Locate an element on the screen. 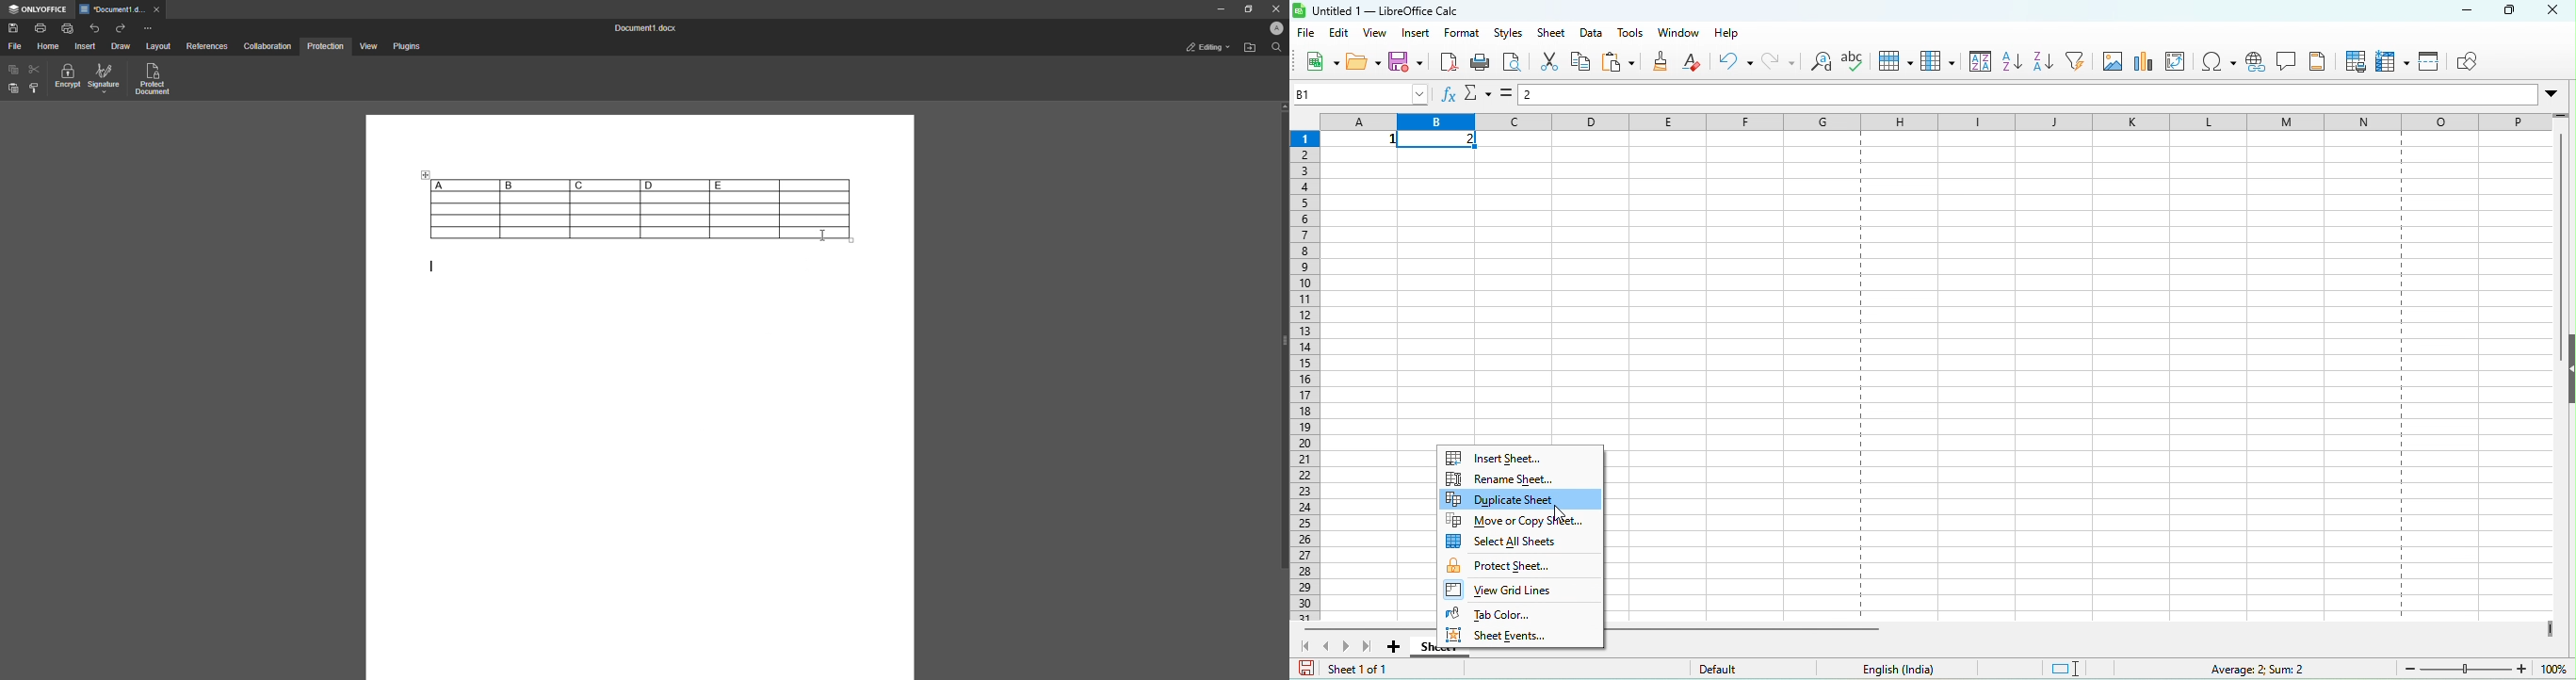  insert sheet is located at coordinates (1520, 454).